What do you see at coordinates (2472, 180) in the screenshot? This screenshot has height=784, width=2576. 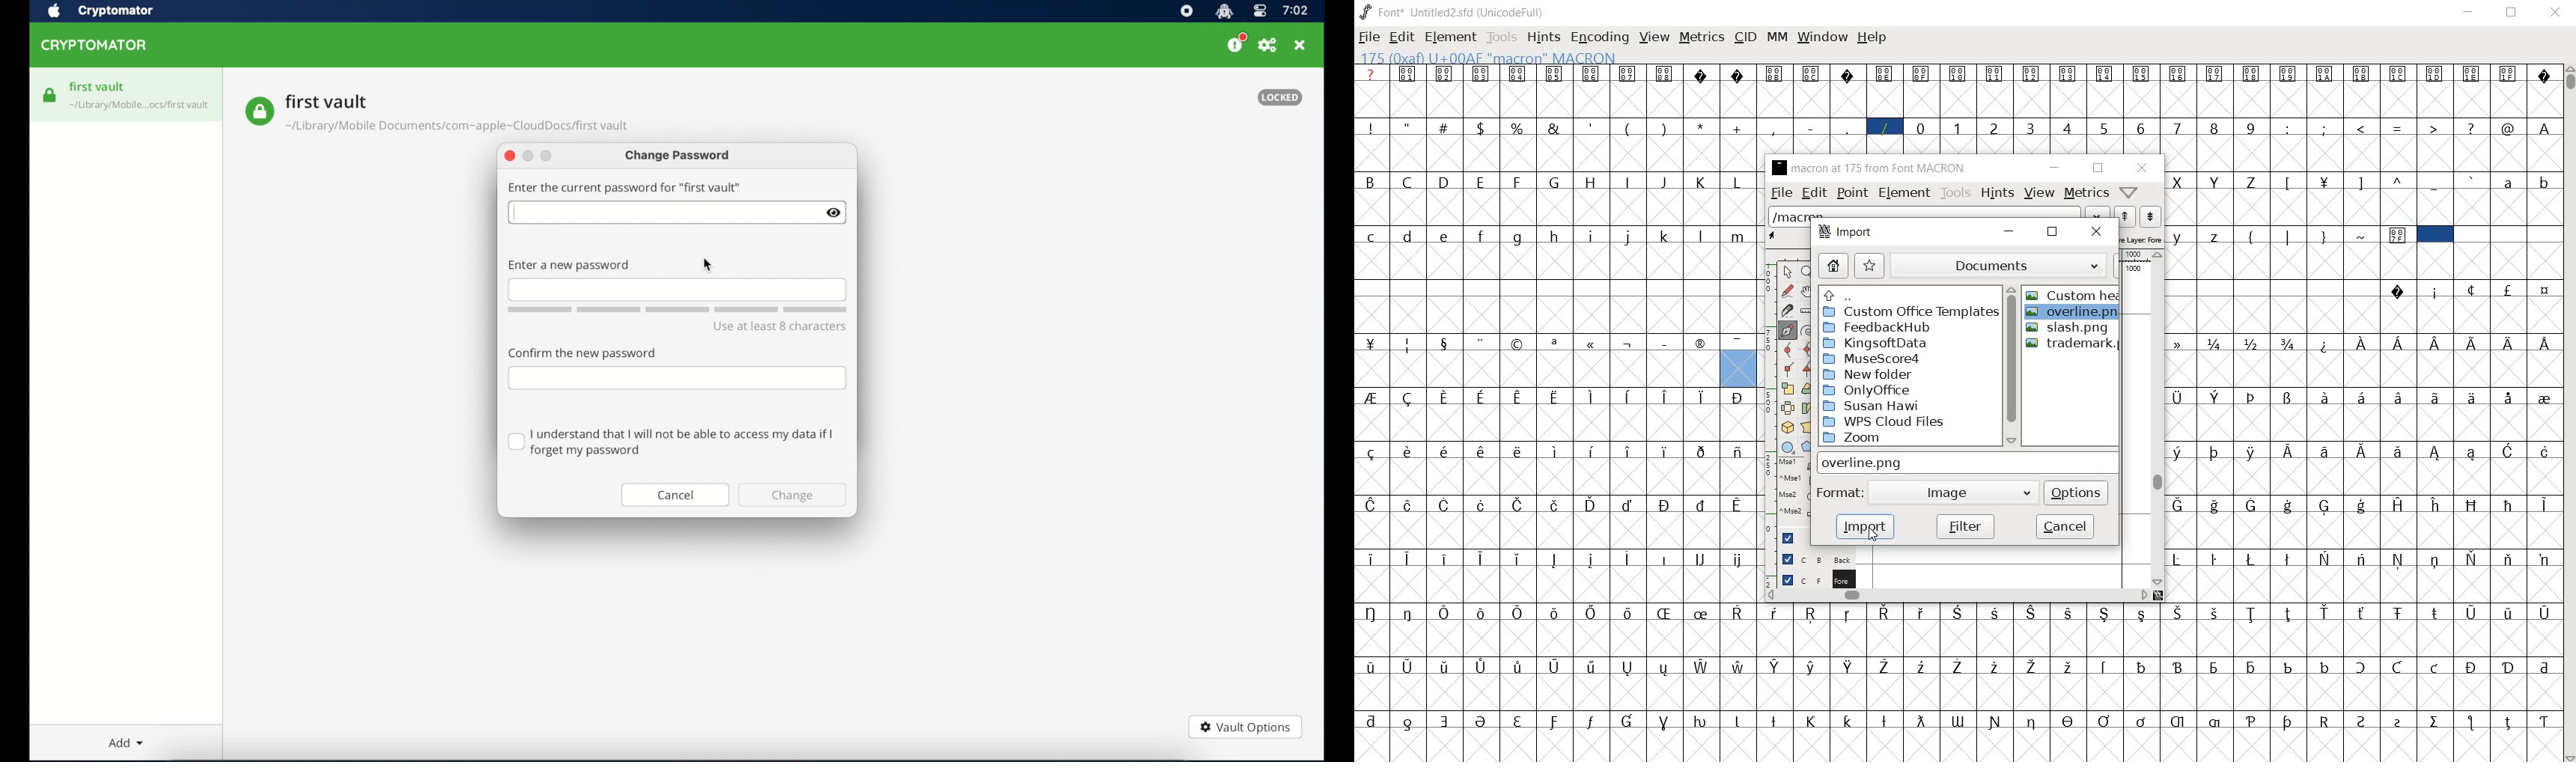 I see ``` at bounding box center [2472, 180].